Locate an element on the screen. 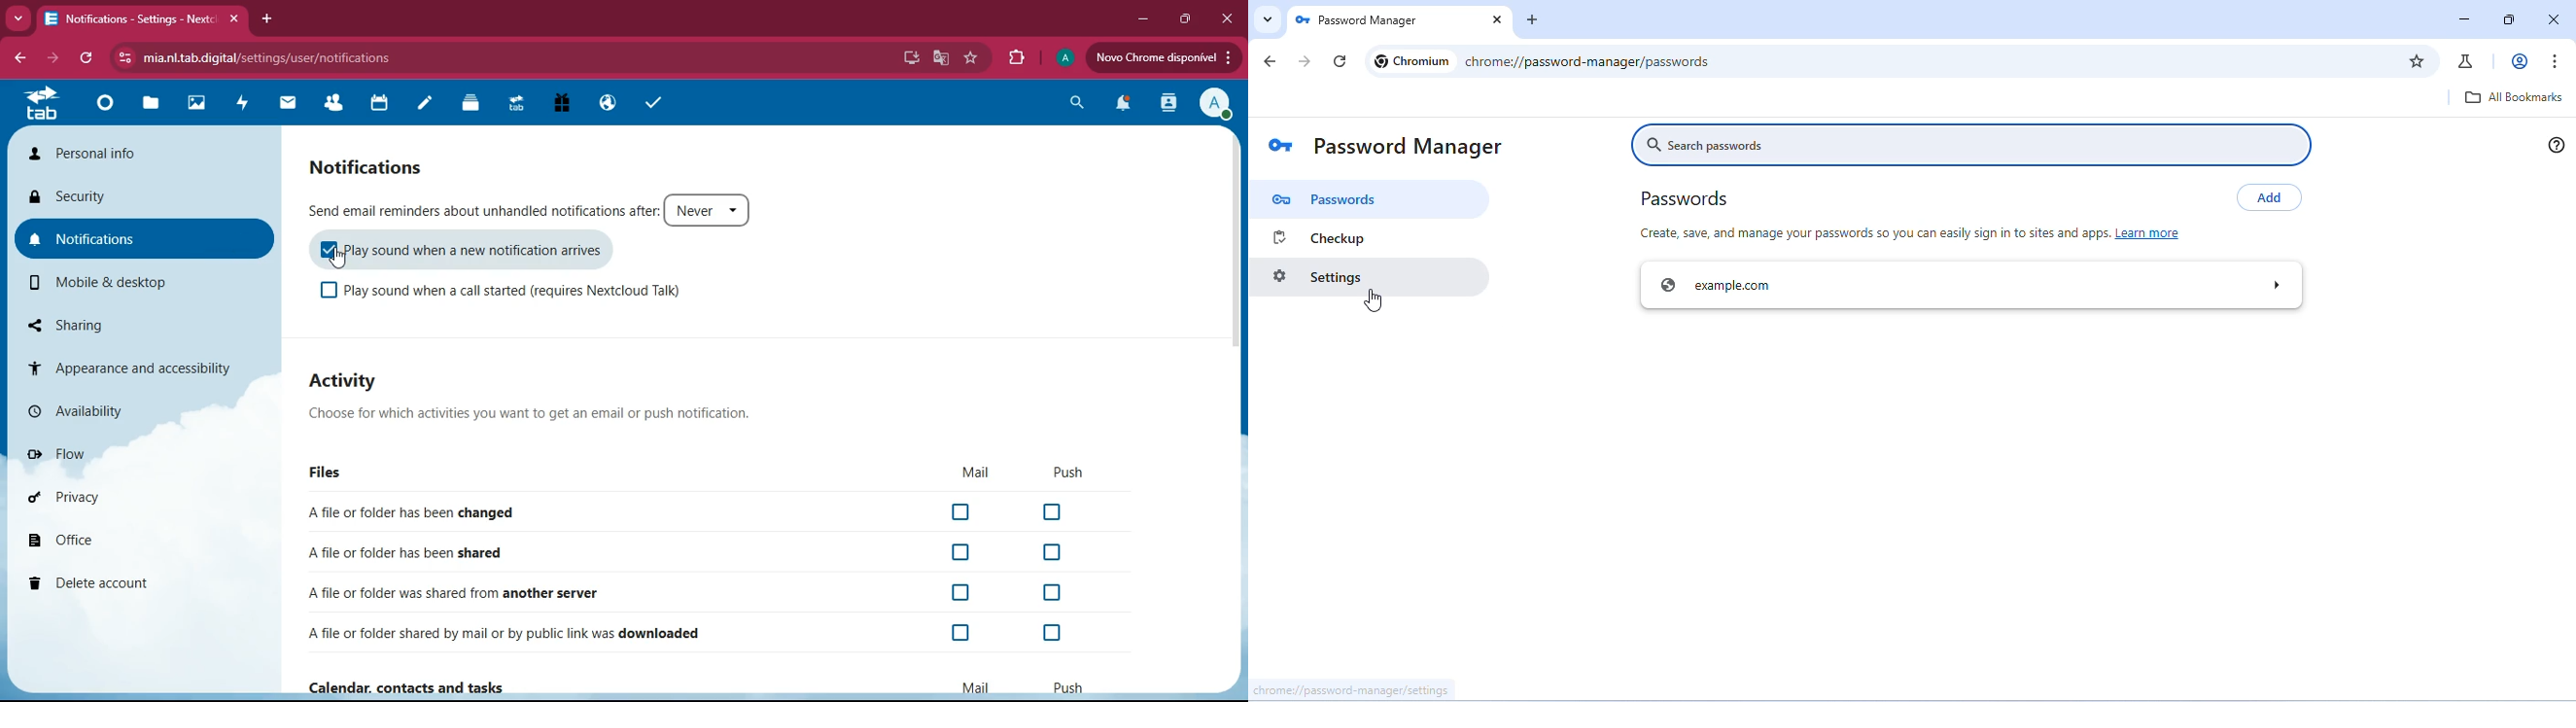 The image size is (2576, 728). sharing is located at coordinates (121, 321).